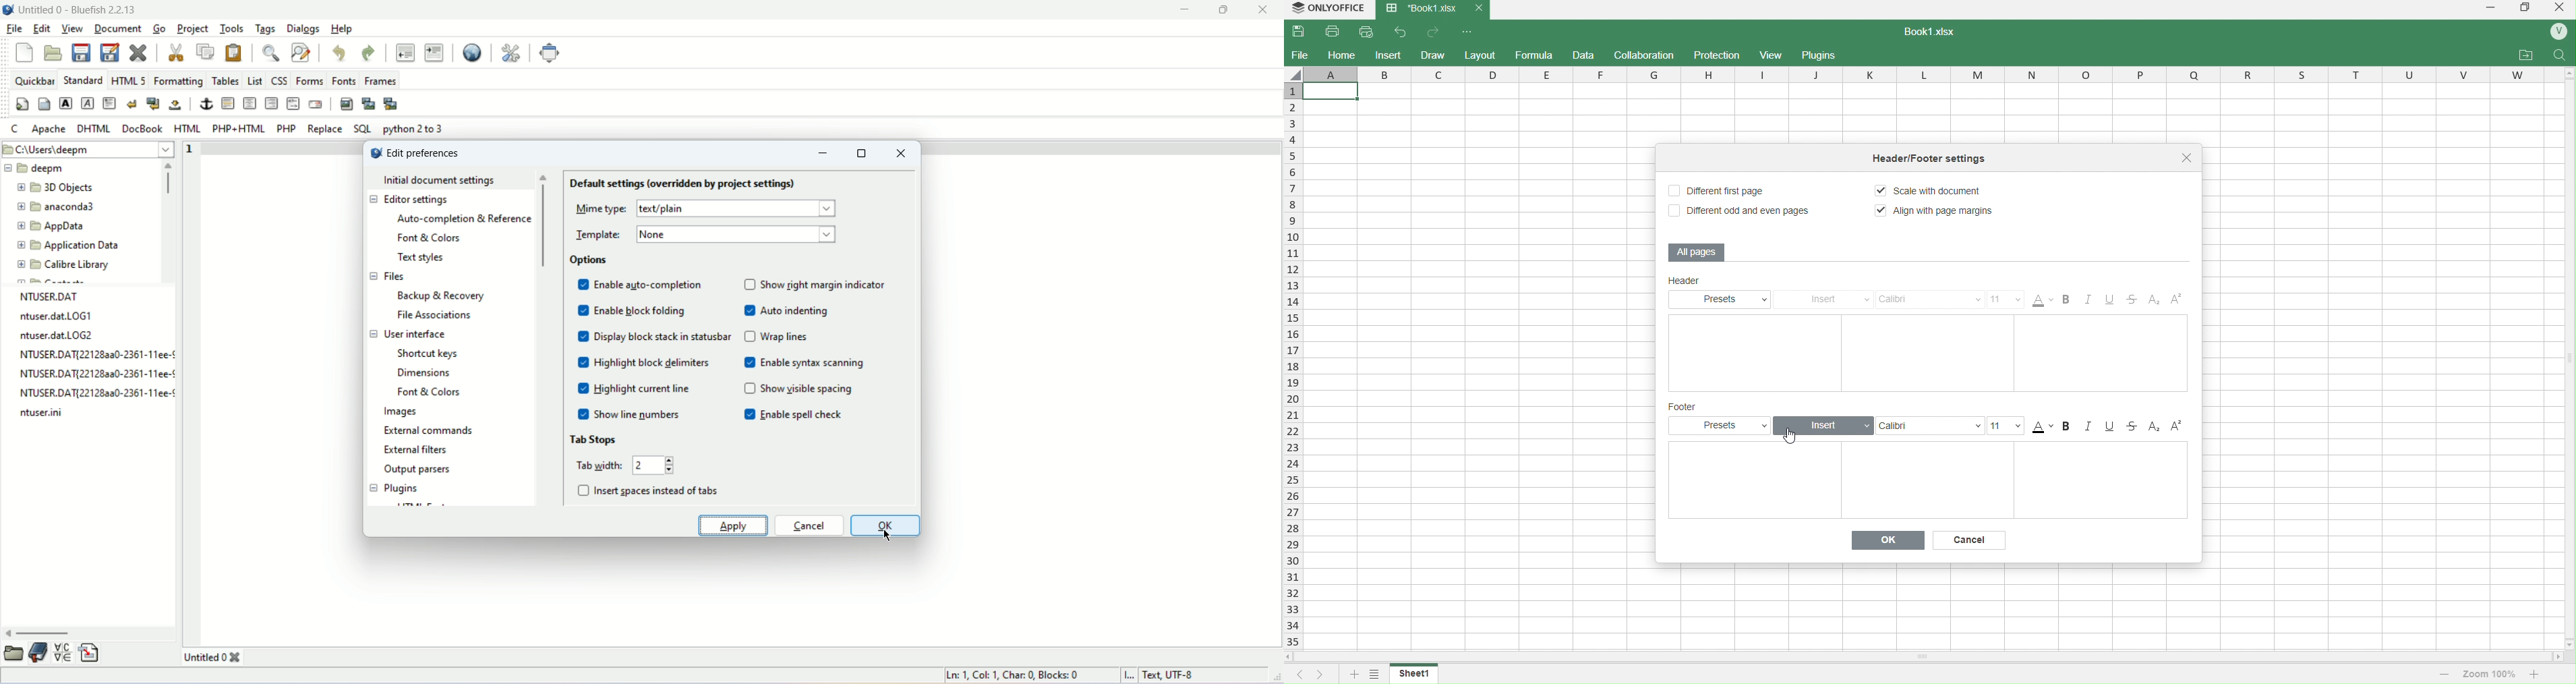 This screenshot has width=2576, height=700. I want to click on go, so click(158, 29).